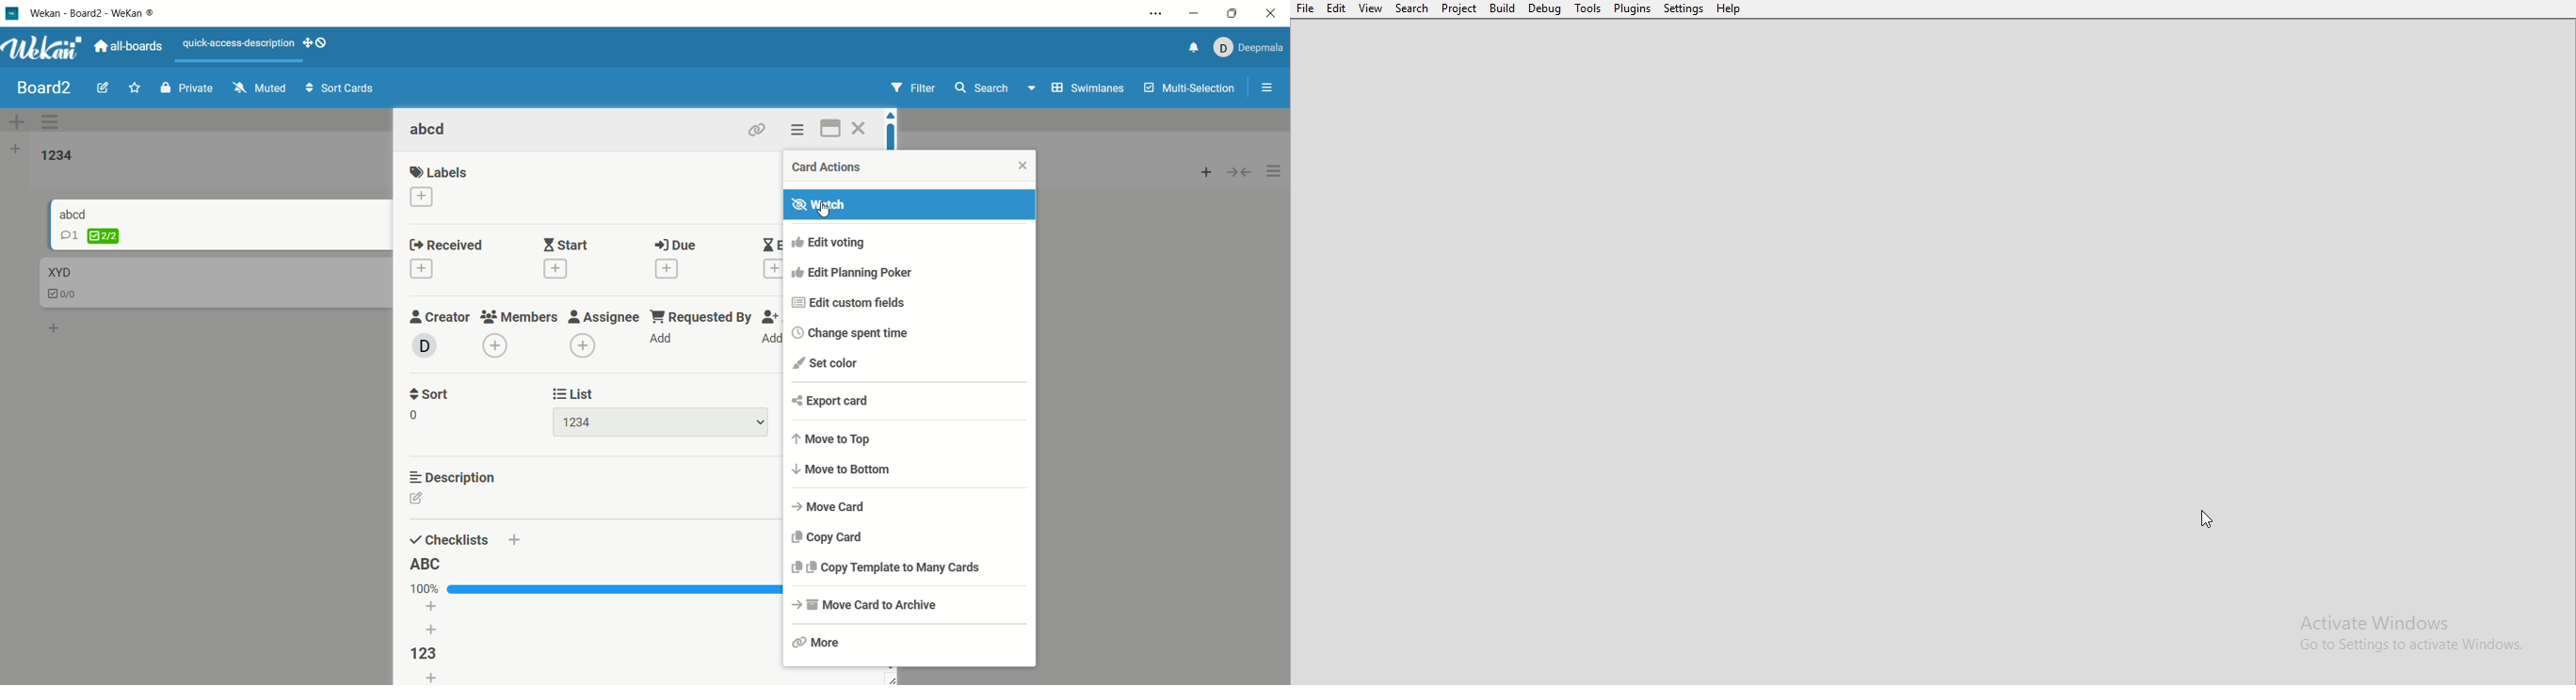 The width and height of the screenshot is (2576, 700). What do you see at coordinates (439, 187) in the screenshot?
I see `labels` at bounding box center [439, 187].